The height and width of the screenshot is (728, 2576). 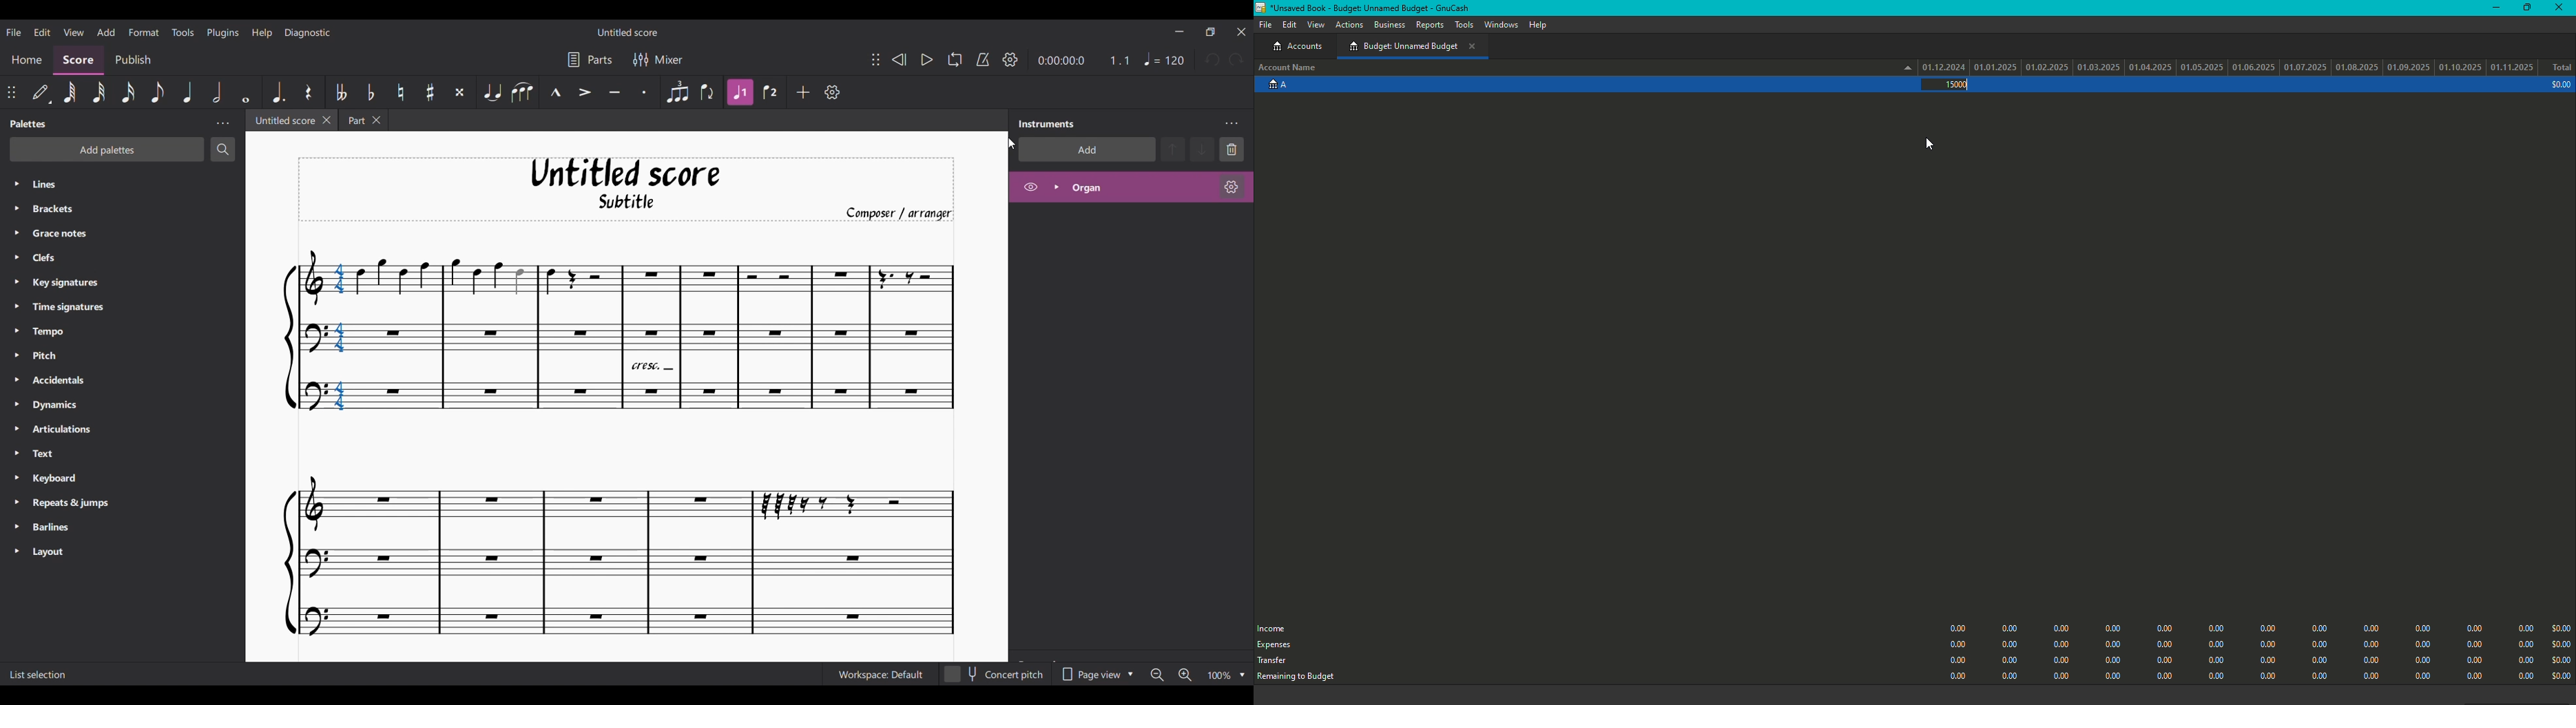 I want to click on Panel title, so click(x=1047, y=123).